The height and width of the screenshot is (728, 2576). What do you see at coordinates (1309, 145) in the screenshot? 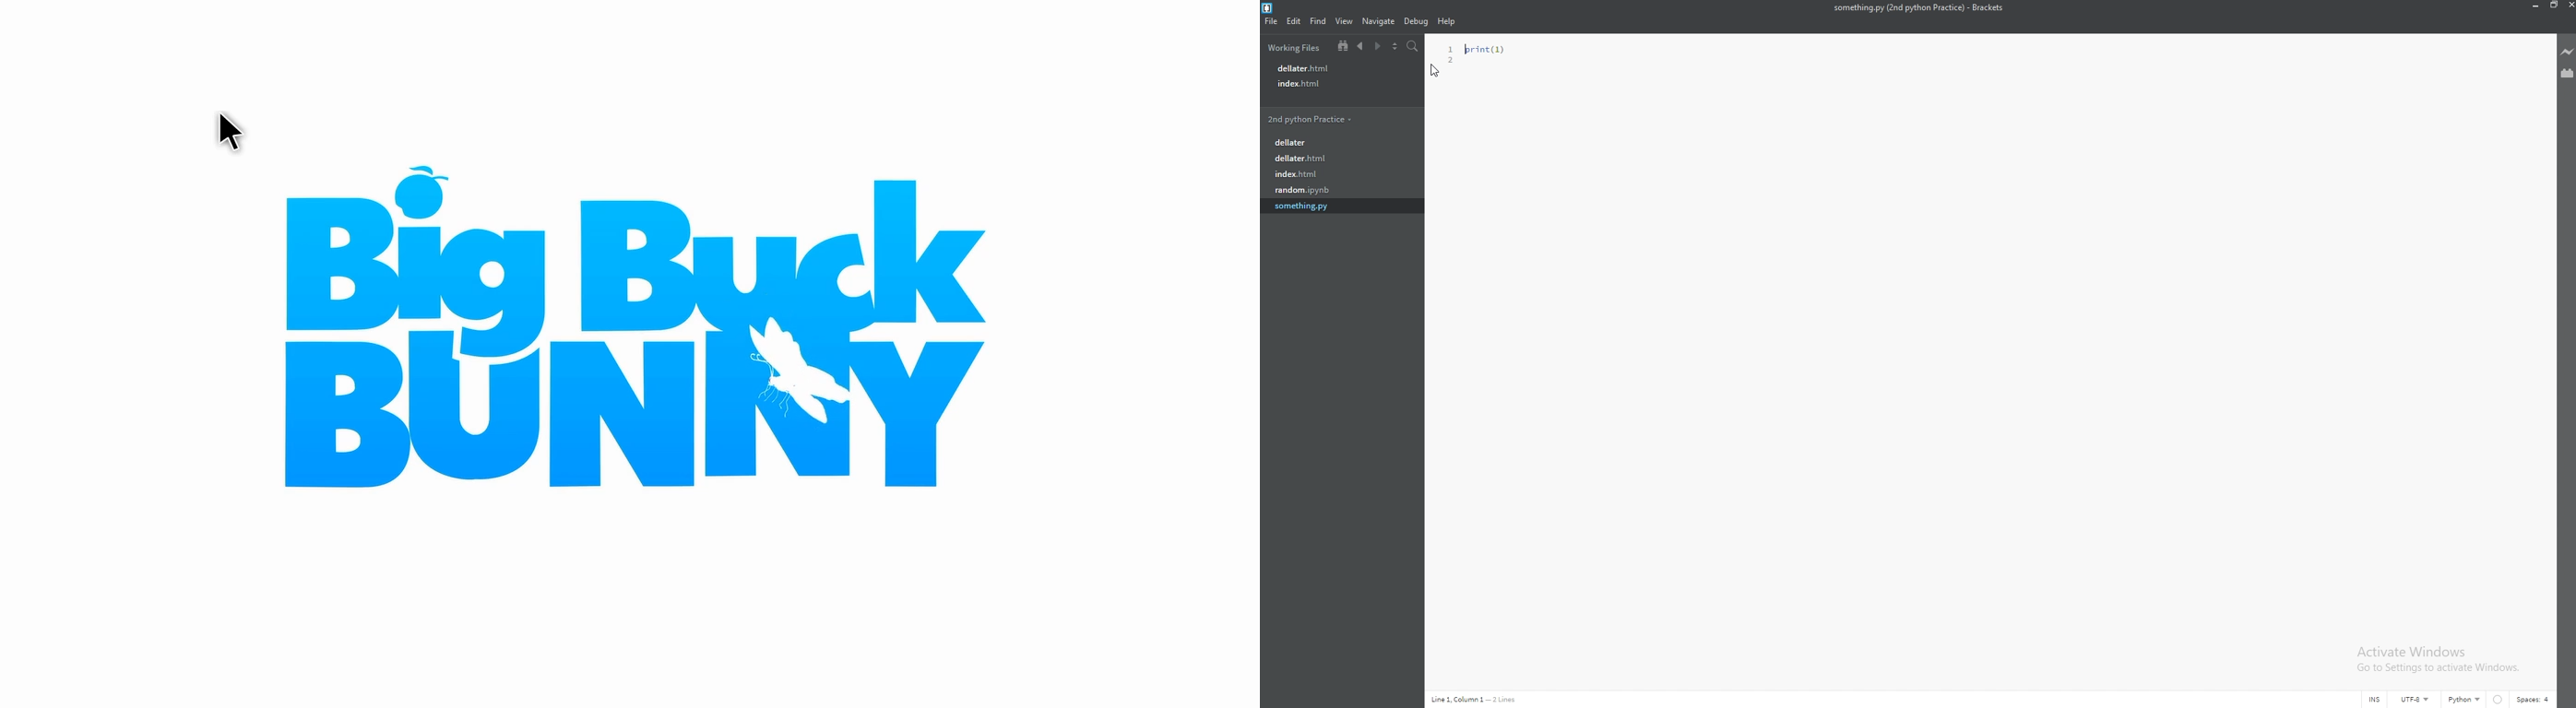
I see `folder` at bounding box center [1309, 145].